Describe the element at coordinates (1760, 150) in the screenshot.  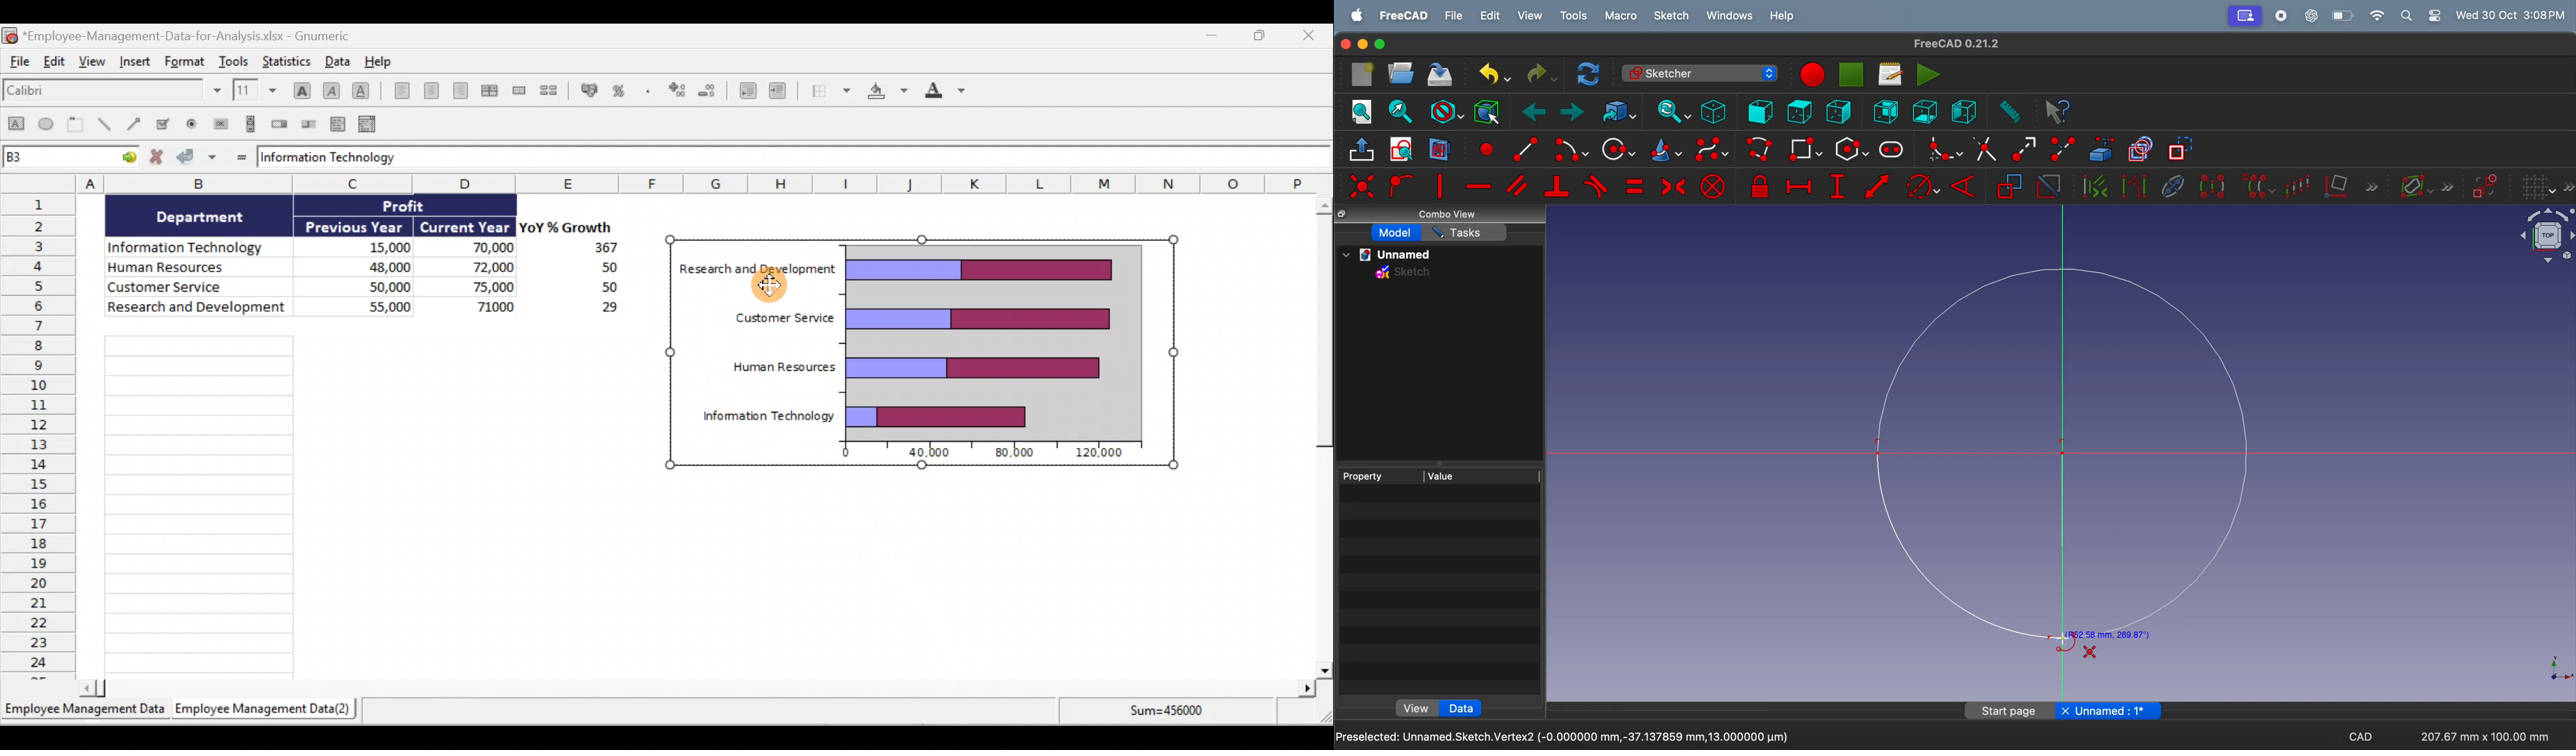
I see `create ploy line` at that location.